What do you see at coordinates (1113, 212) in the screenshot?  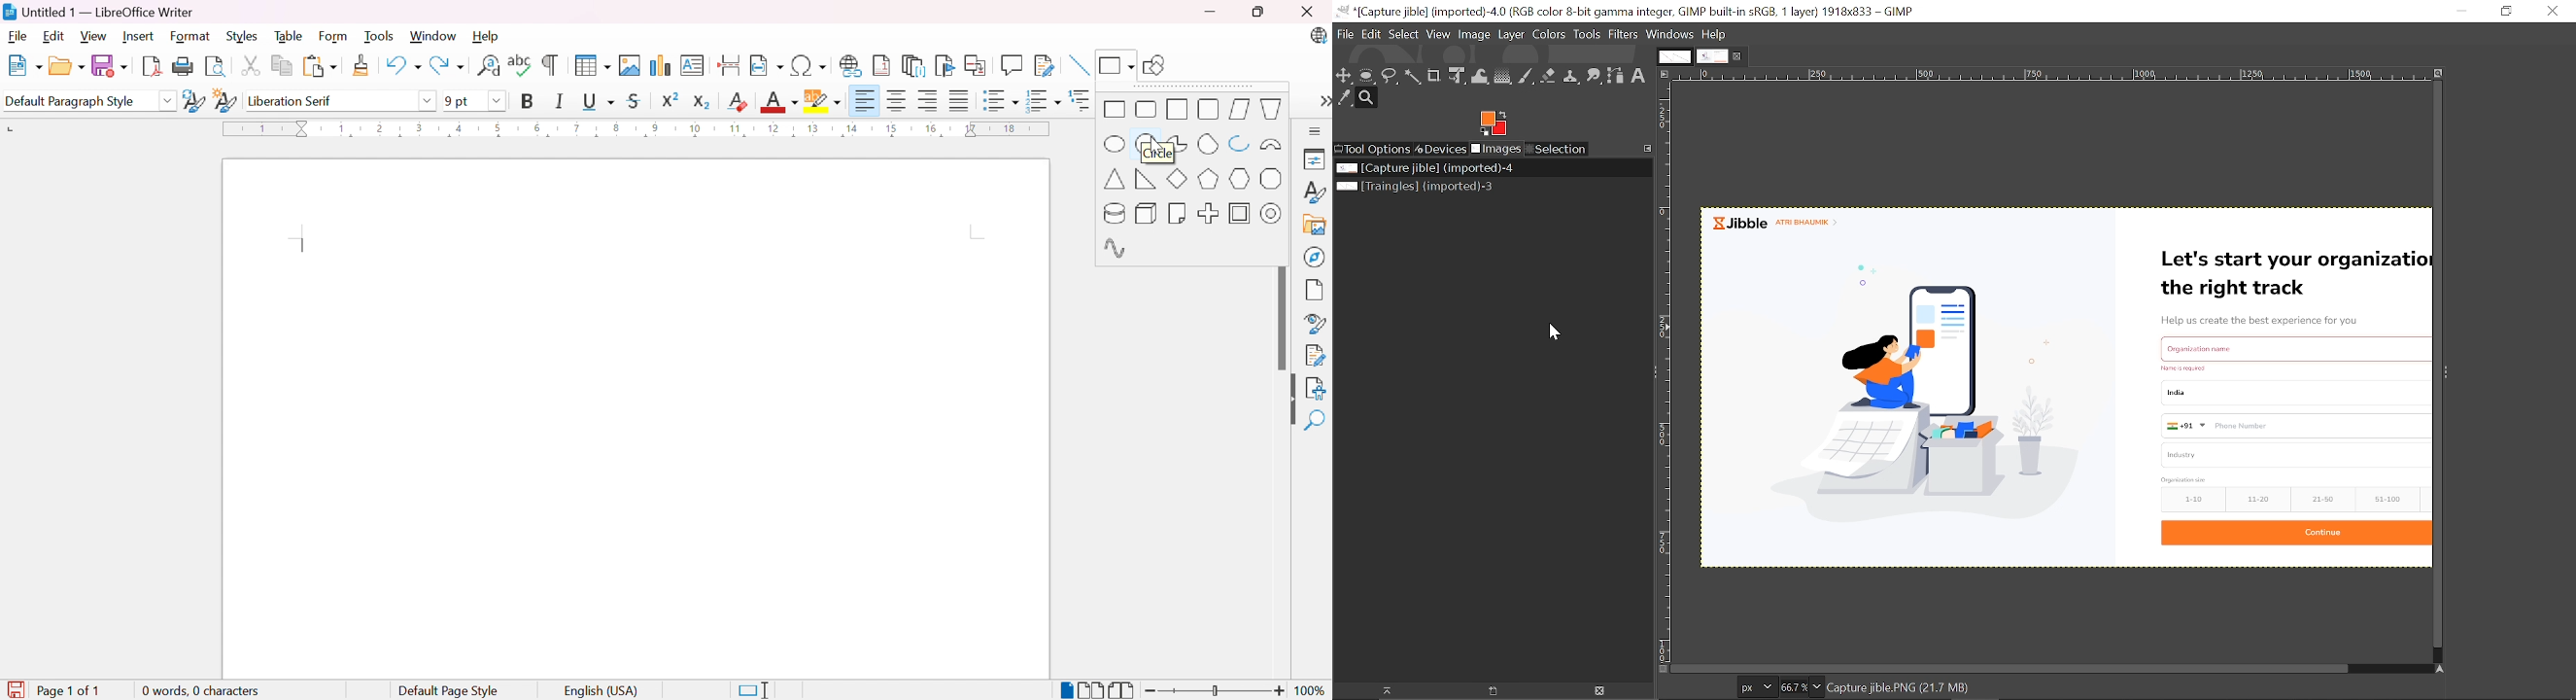 I see `Cylinder` at bounding box center [1113, 212].